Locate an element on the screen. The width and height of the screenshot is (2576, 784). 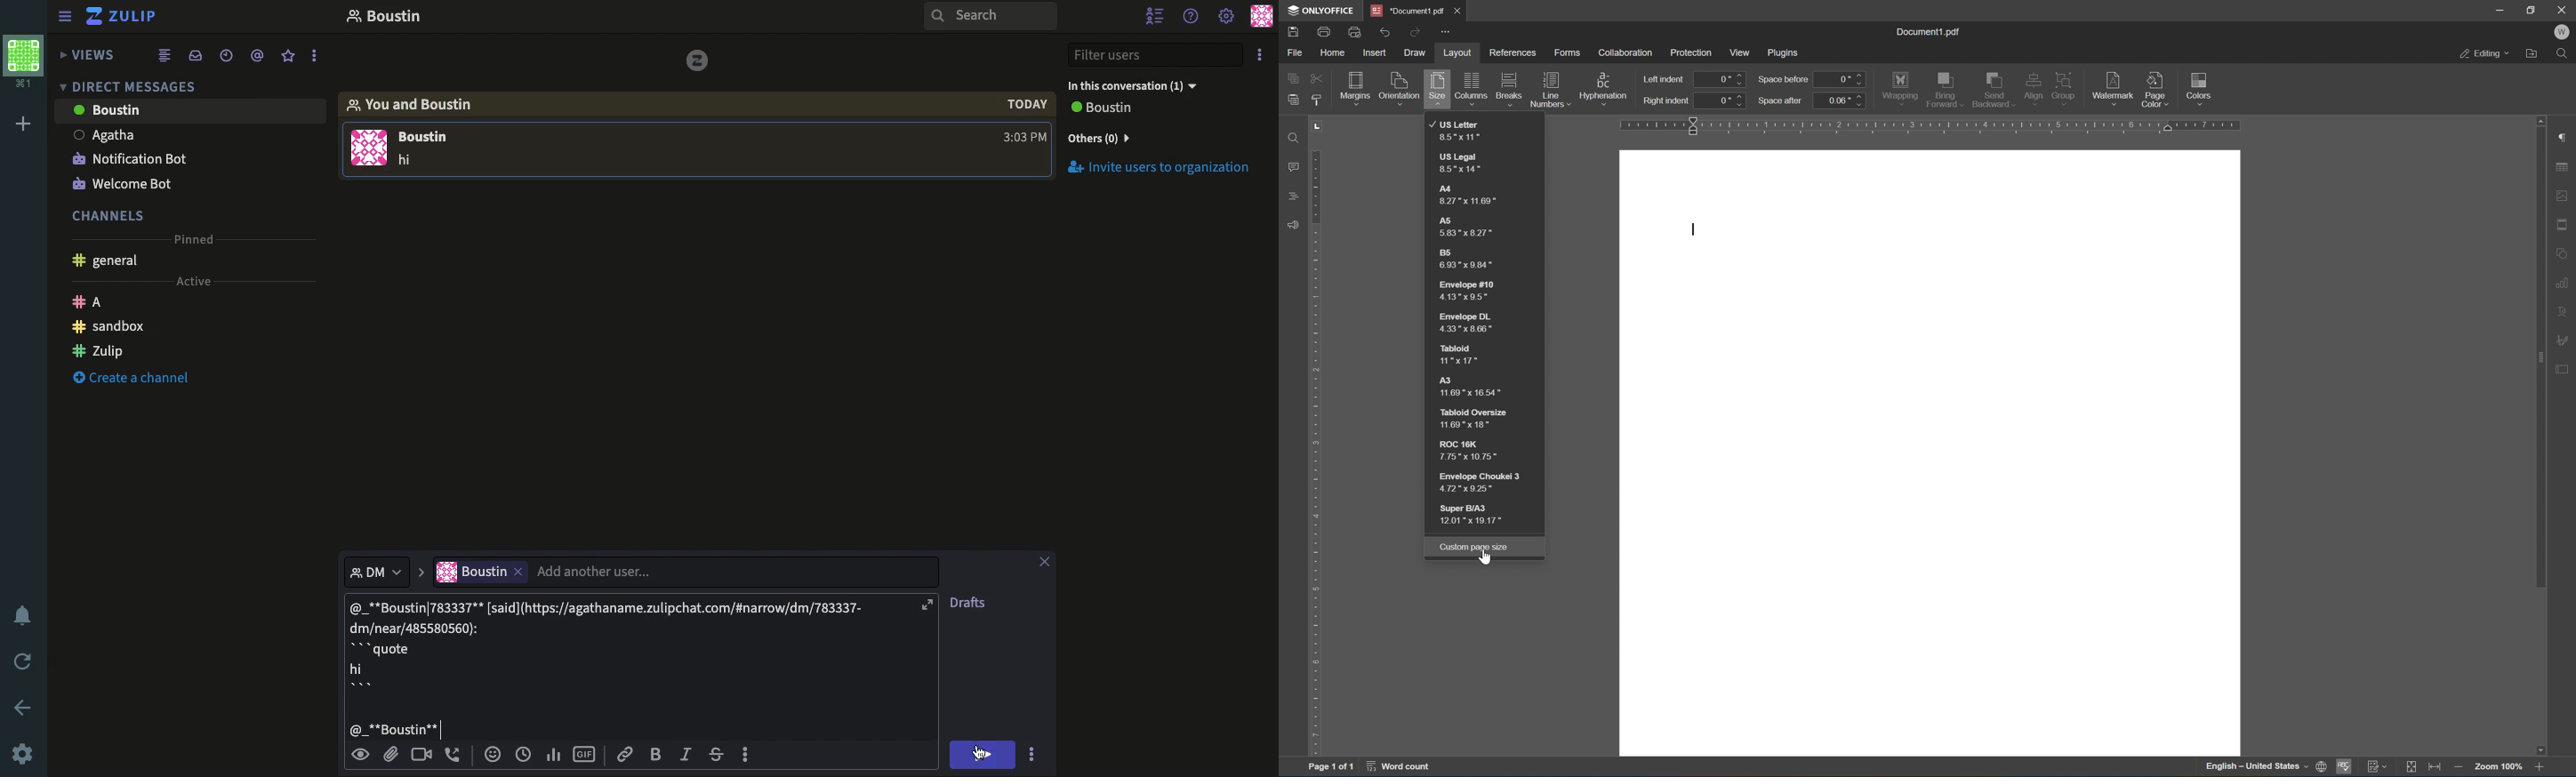
Tagged is located at coordinates (403, 727).